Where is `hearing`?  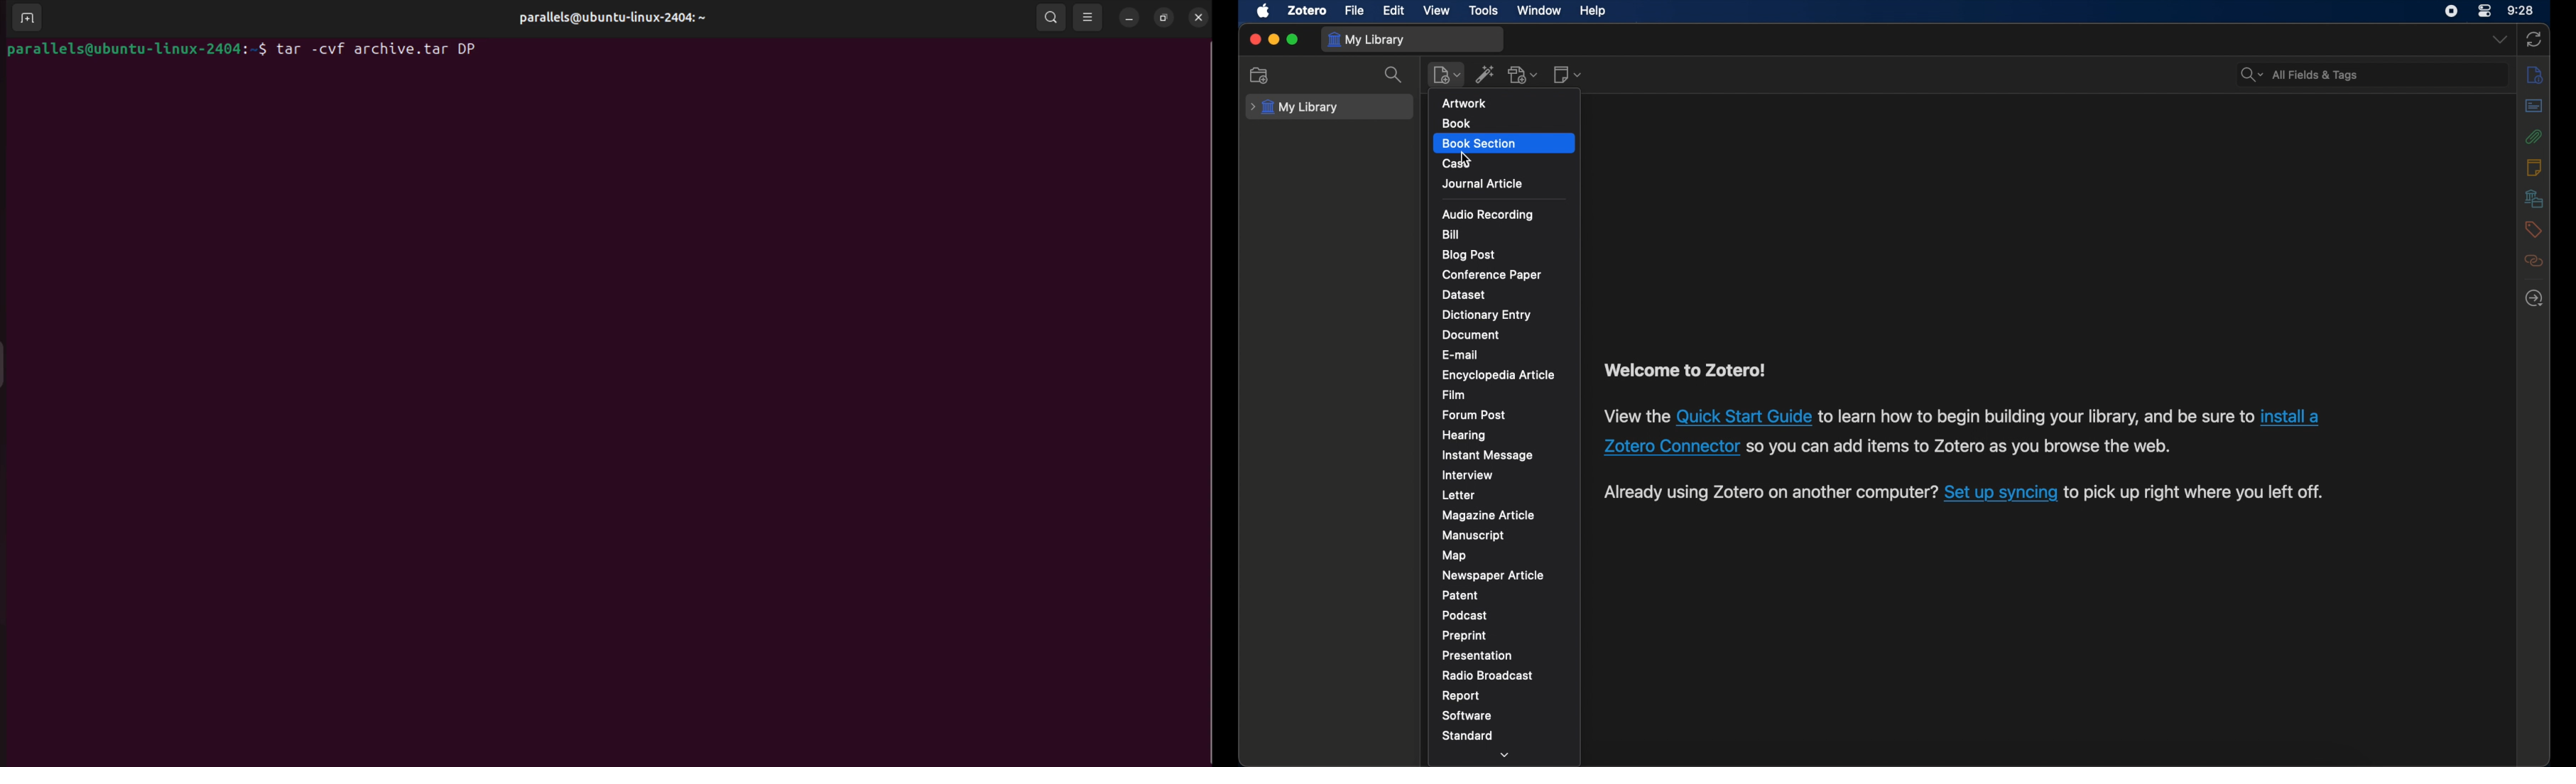 hearing is located at coordinates (1465, 435).